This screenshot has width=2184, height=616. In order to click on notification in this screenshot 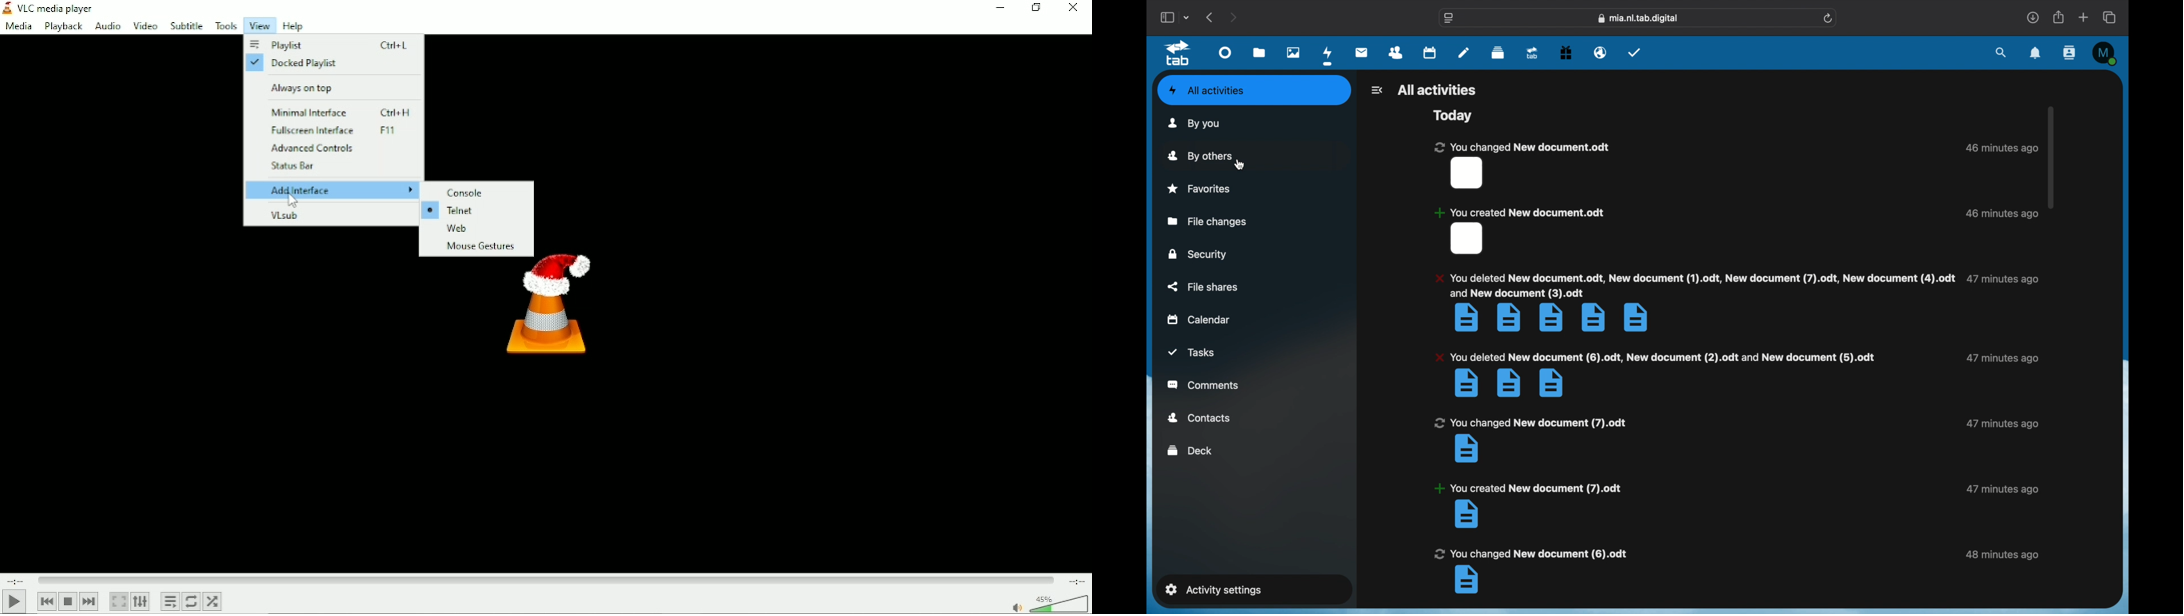, I will do `click(1656, 374)`.